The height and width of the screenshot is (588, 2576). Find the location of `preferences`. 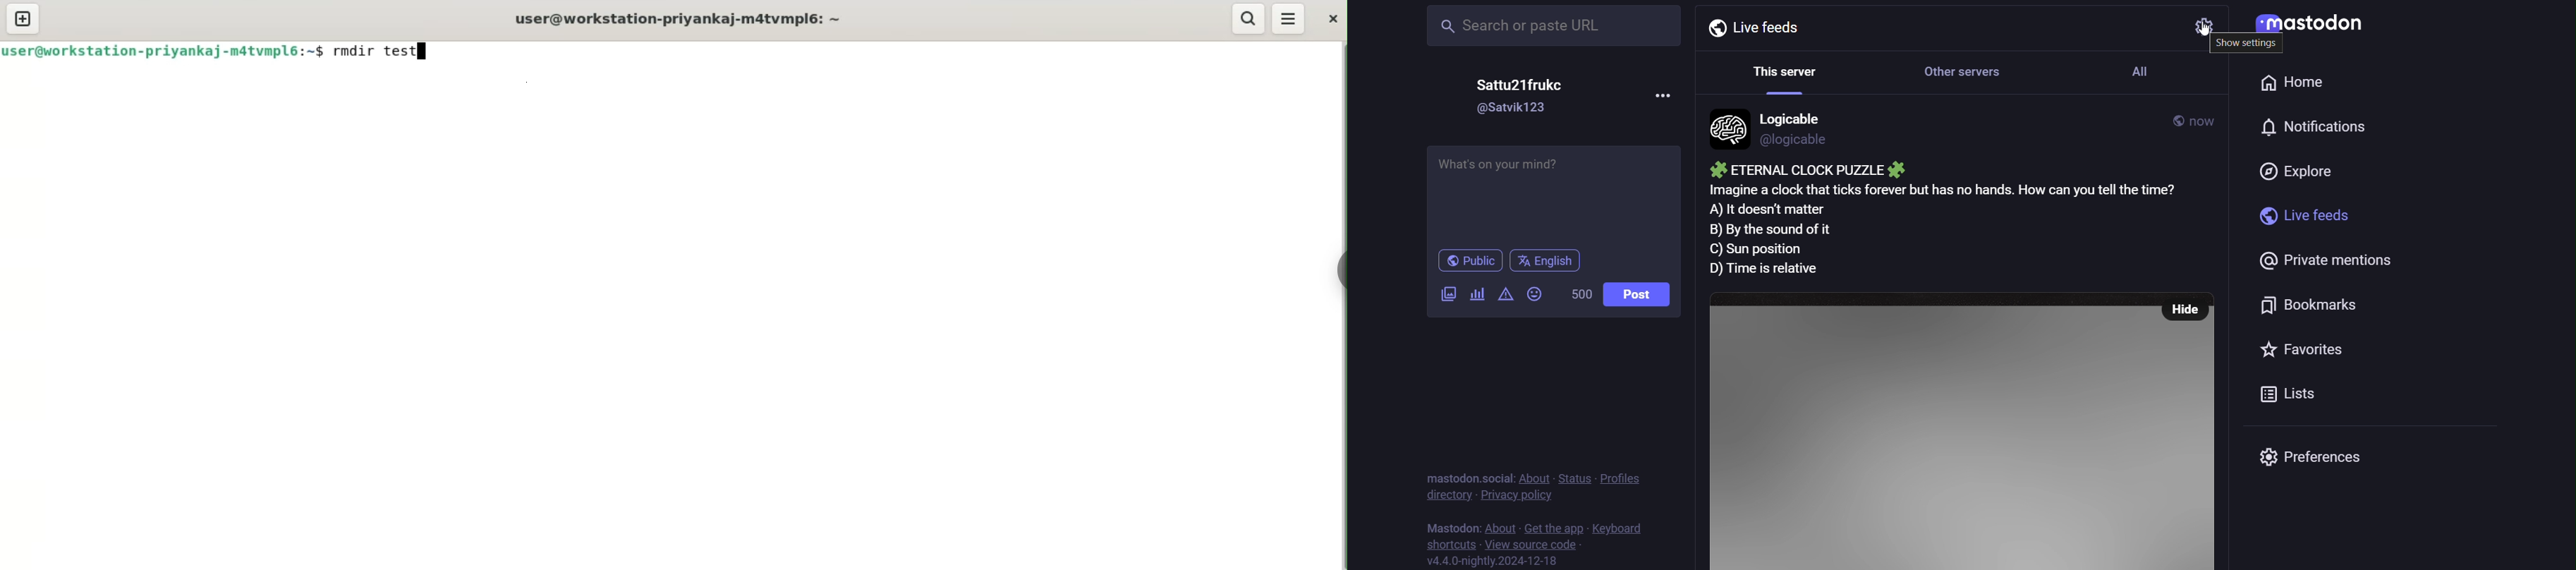

preferences is located at coordinates (2316, 458).